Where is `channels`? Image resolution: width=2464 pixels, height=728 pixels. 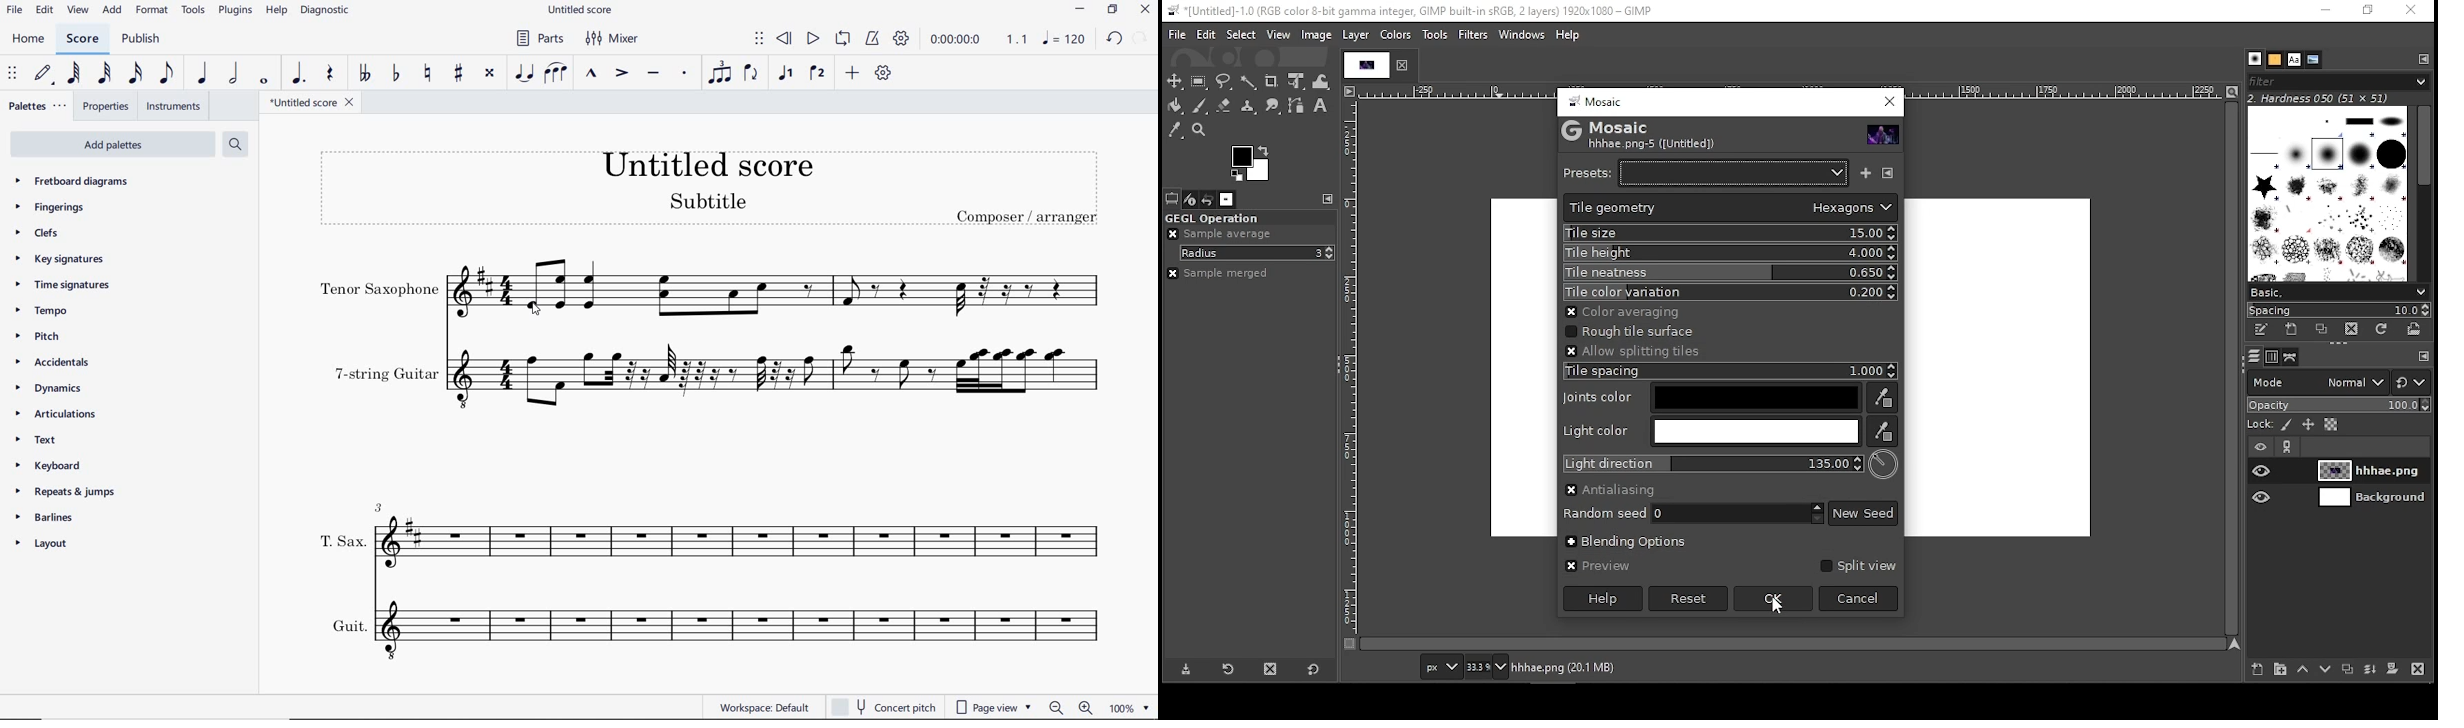 channels is located at coordinates (2272, 357).